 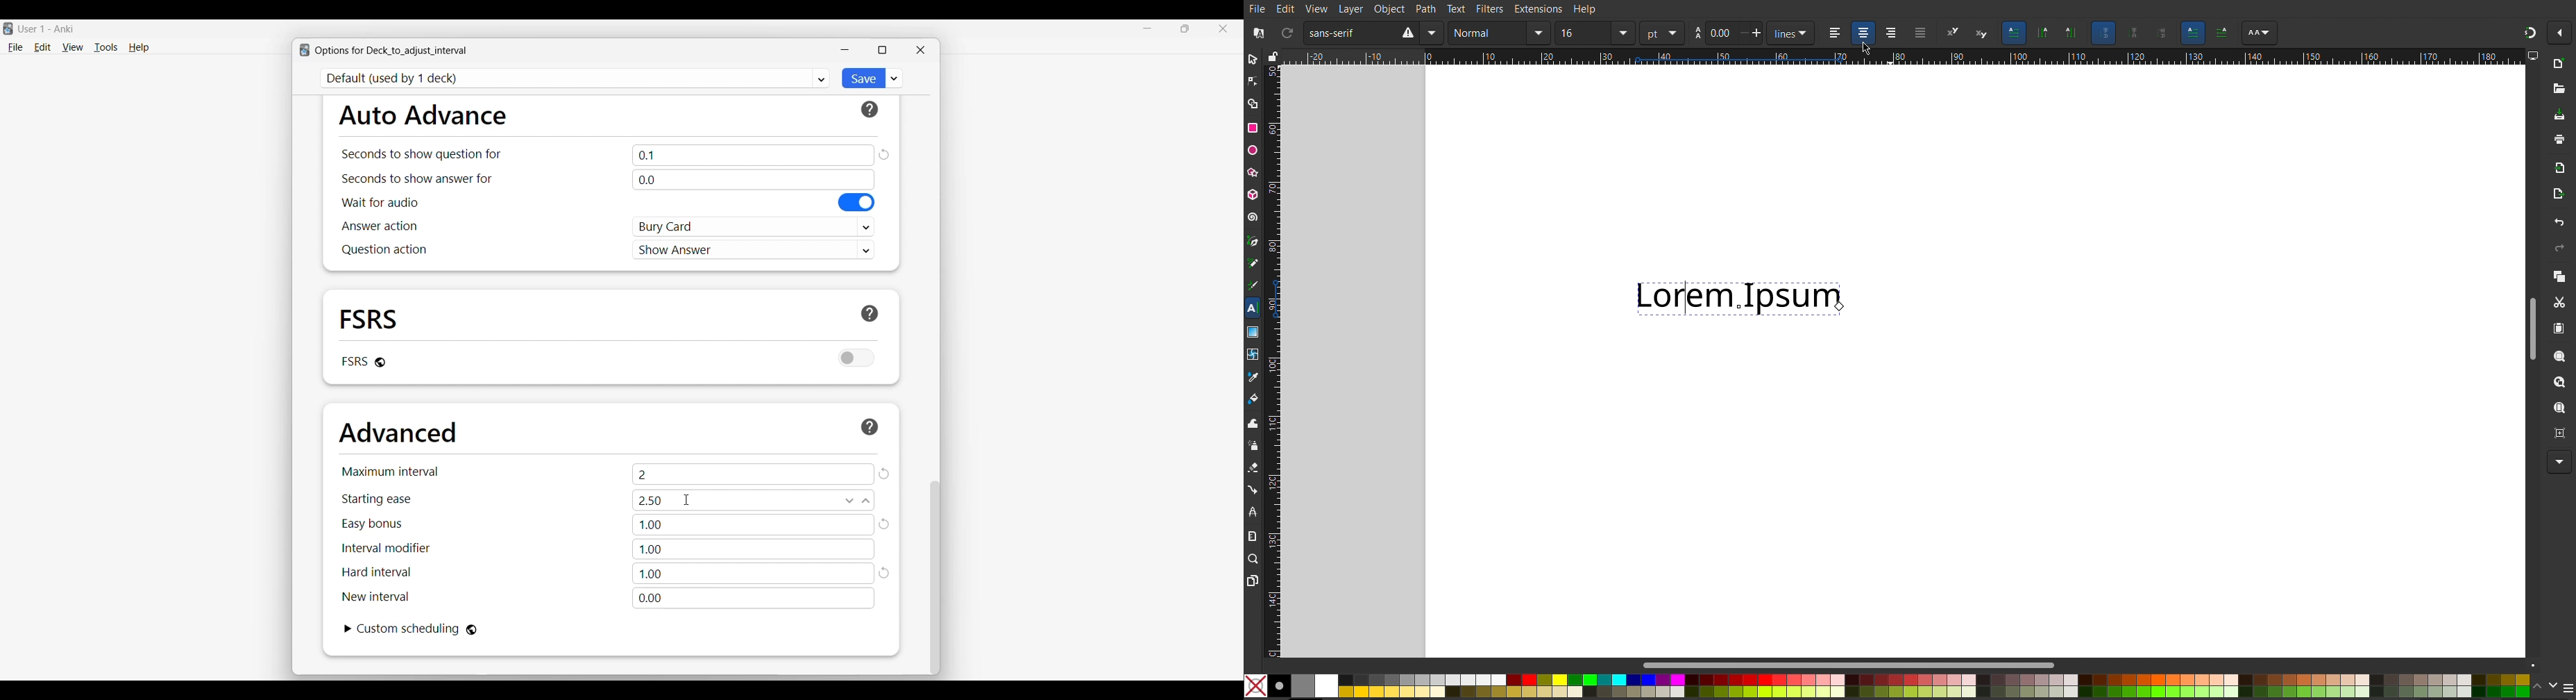 I want to click on Right to left text, so click(x=2224, y=33).